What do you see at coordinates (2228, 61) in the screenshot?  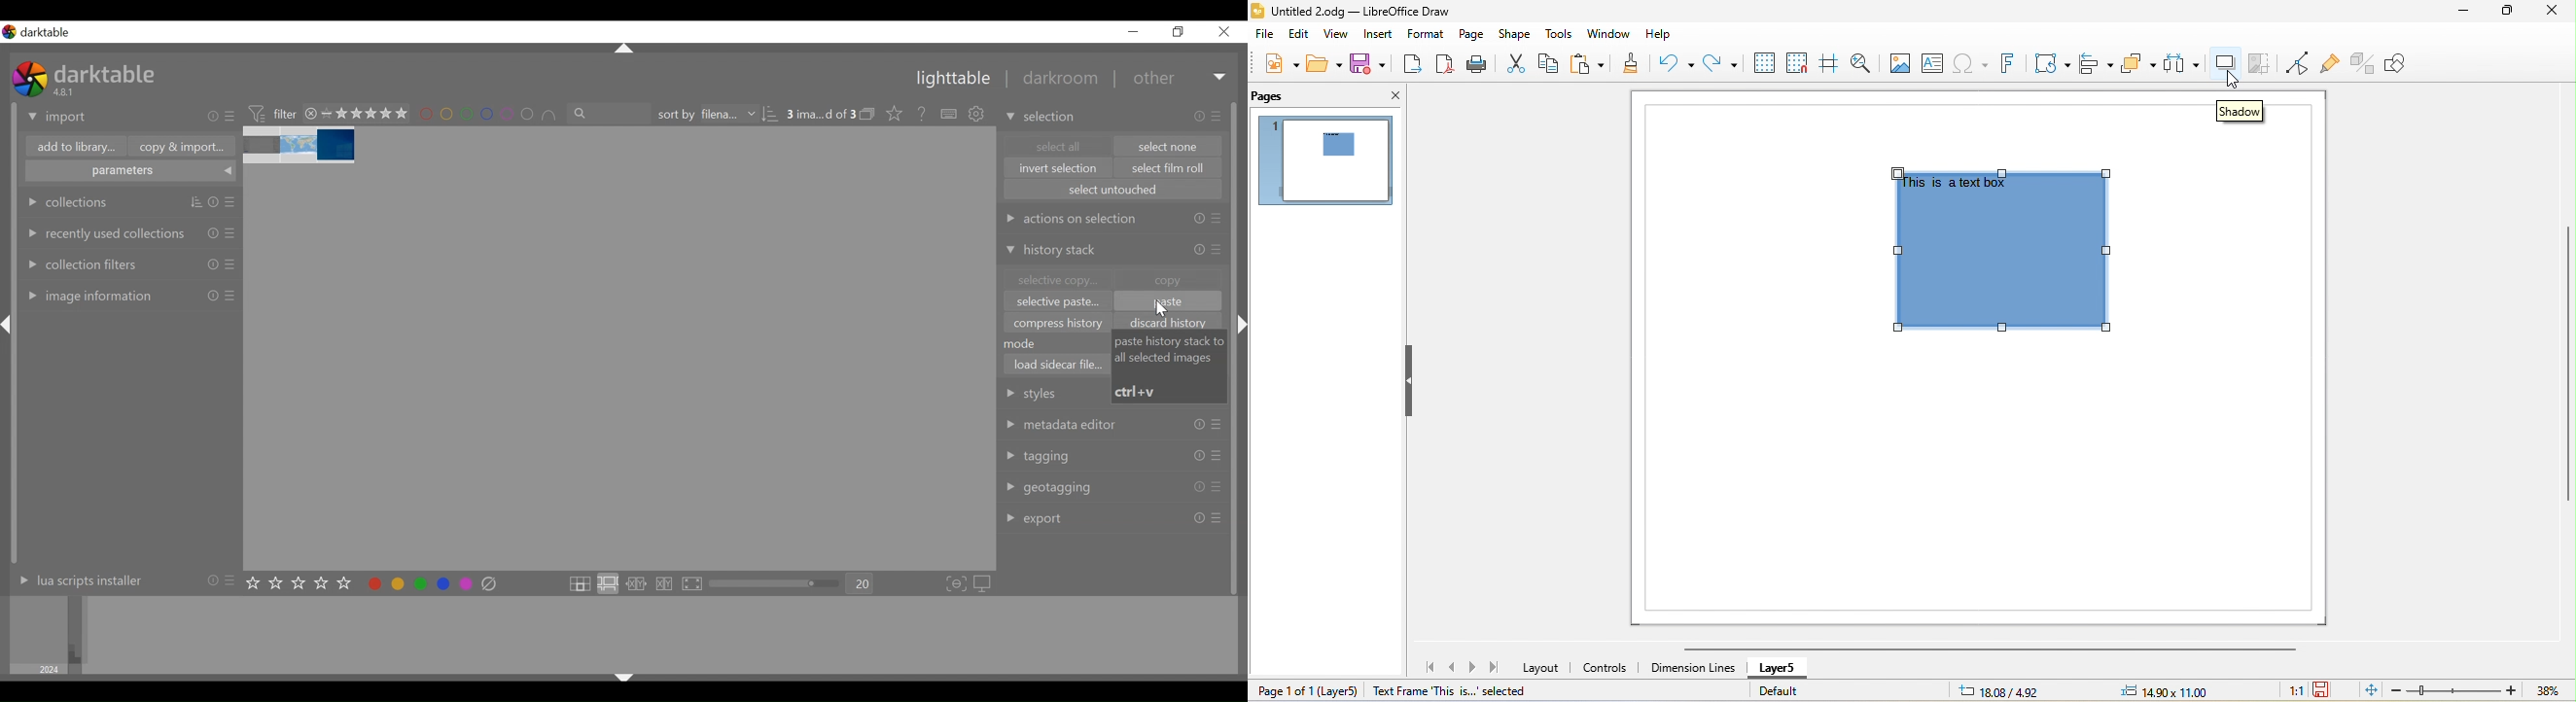 I see `shadow` at bounding box center [2228, 61].